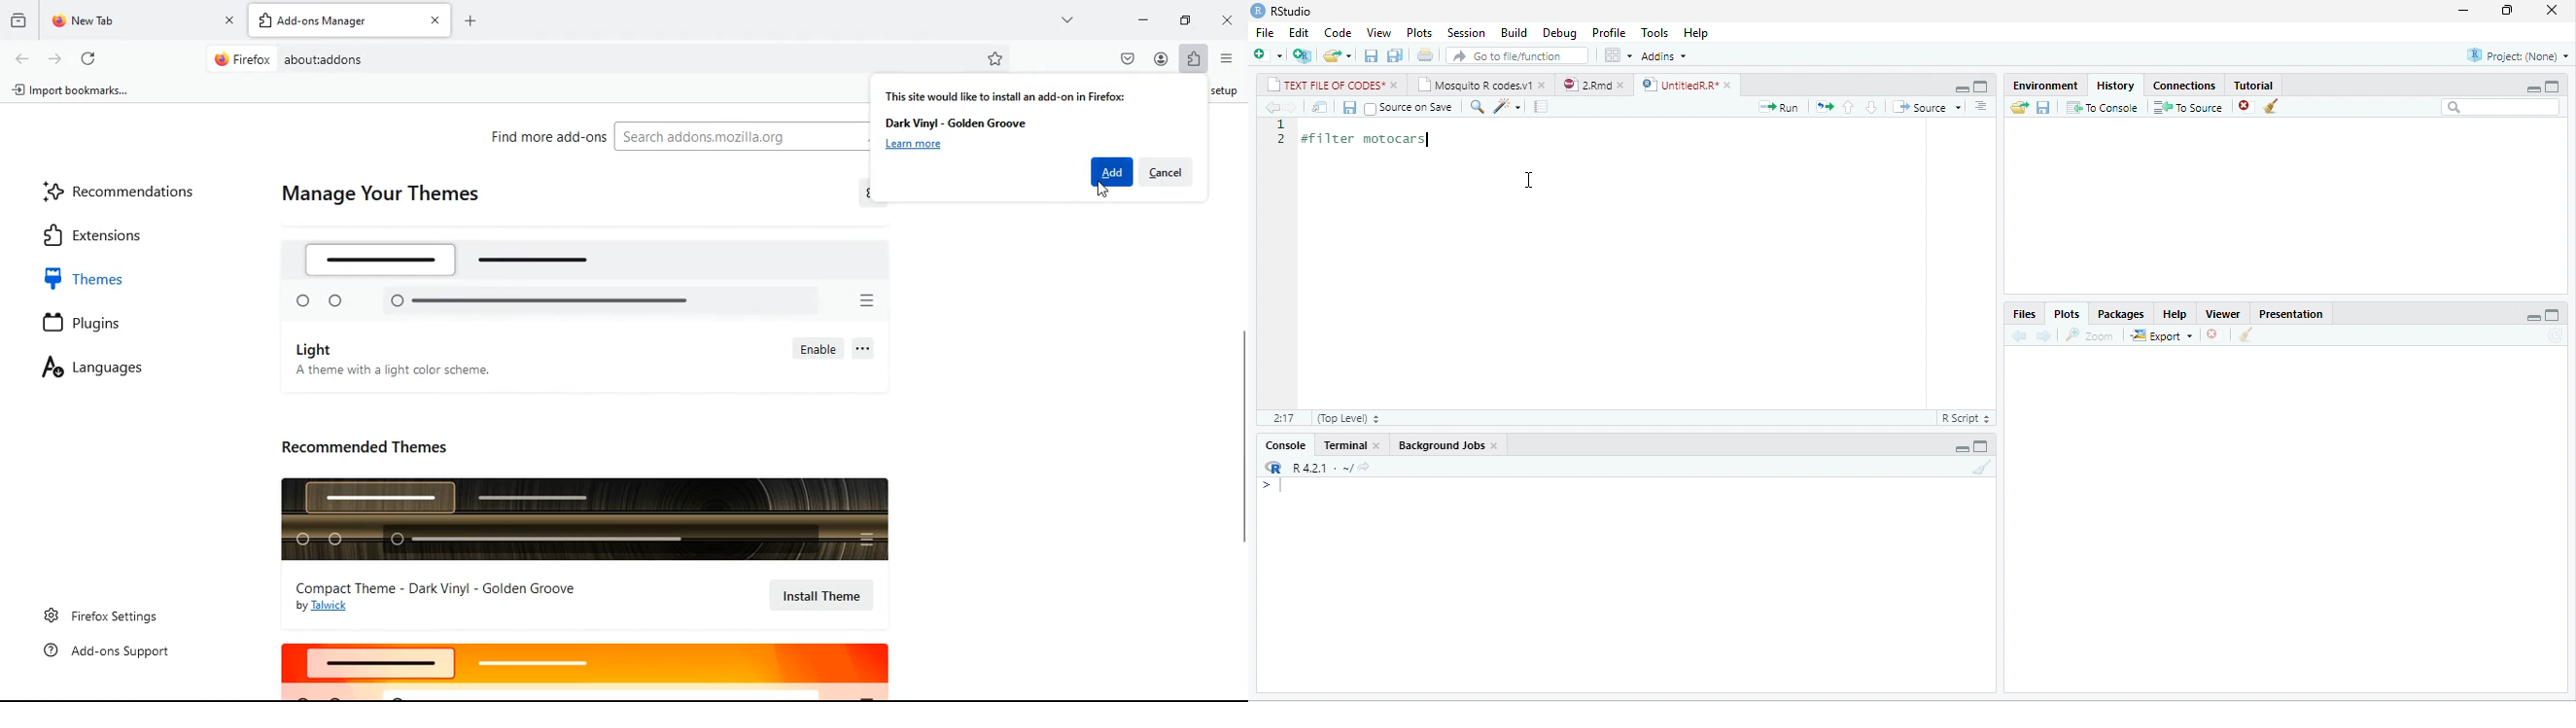 The width and height of the screenshot is (2576, 728). Describe the element at coordinates (1966, 418) in the screenshot. I see `R script` at that location.